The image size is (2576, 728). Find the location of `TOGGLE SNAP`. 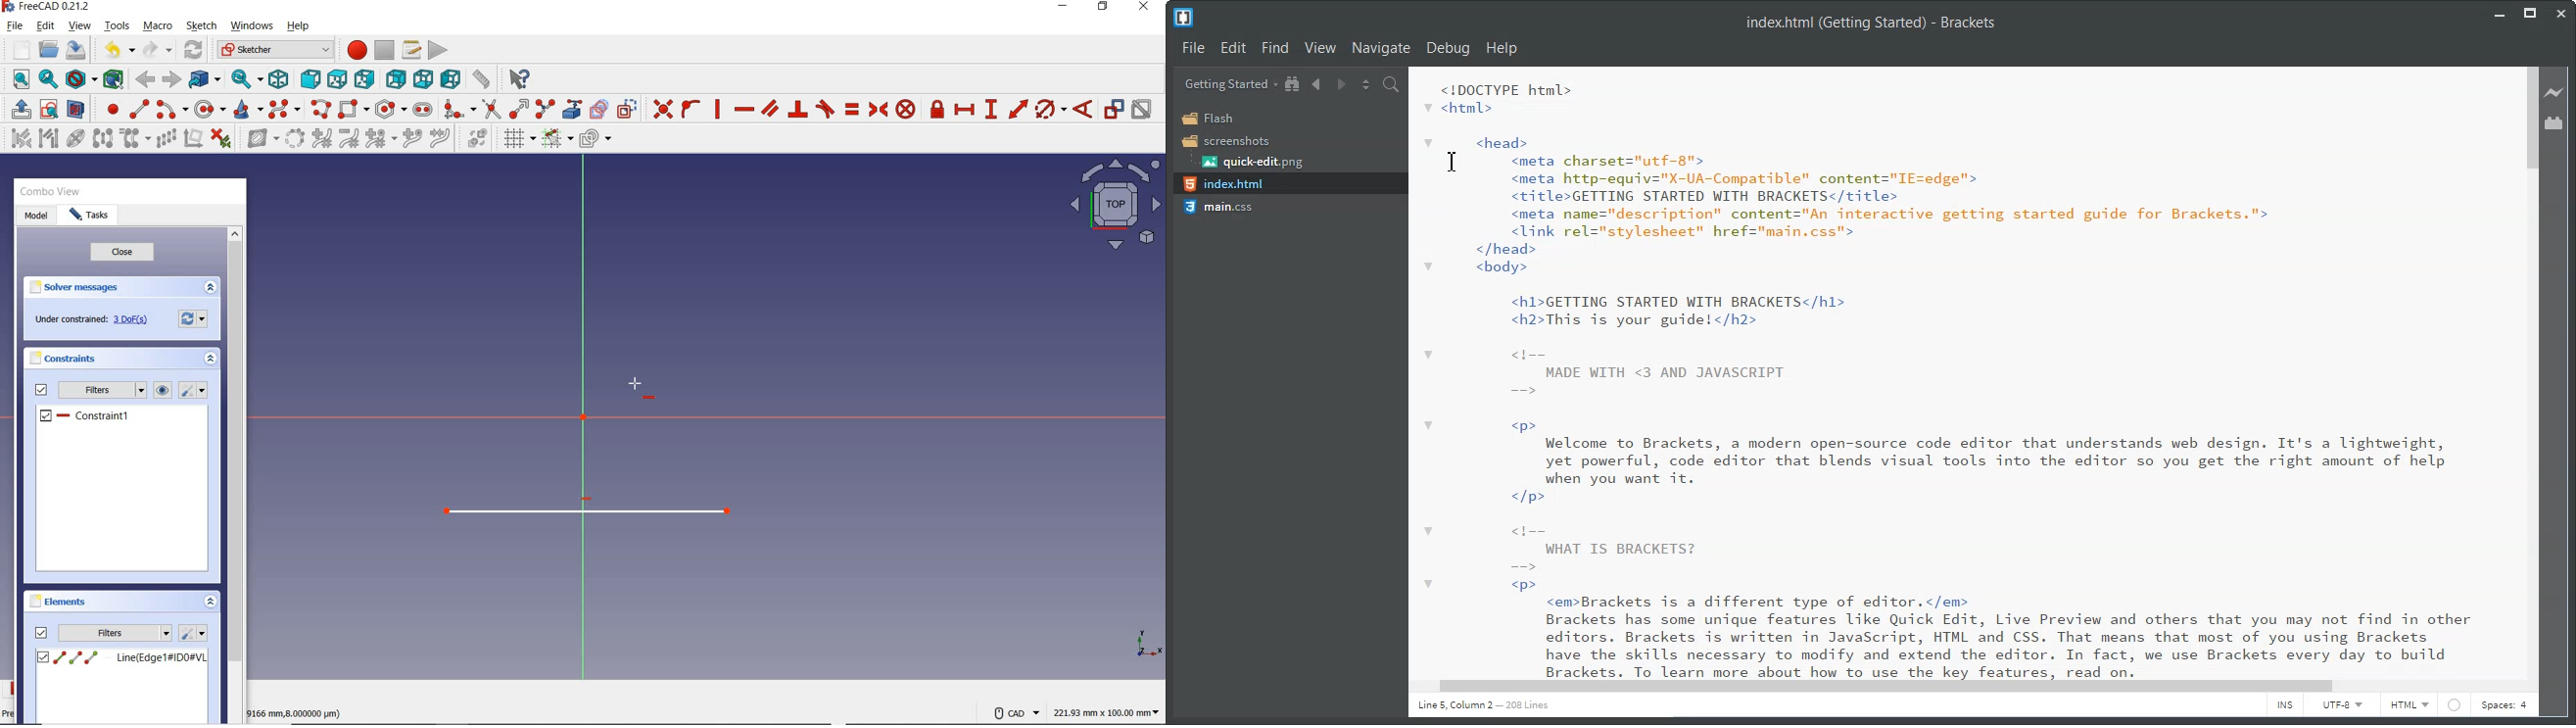

TOGGLE SNAP is located at coordinates (557, 140).